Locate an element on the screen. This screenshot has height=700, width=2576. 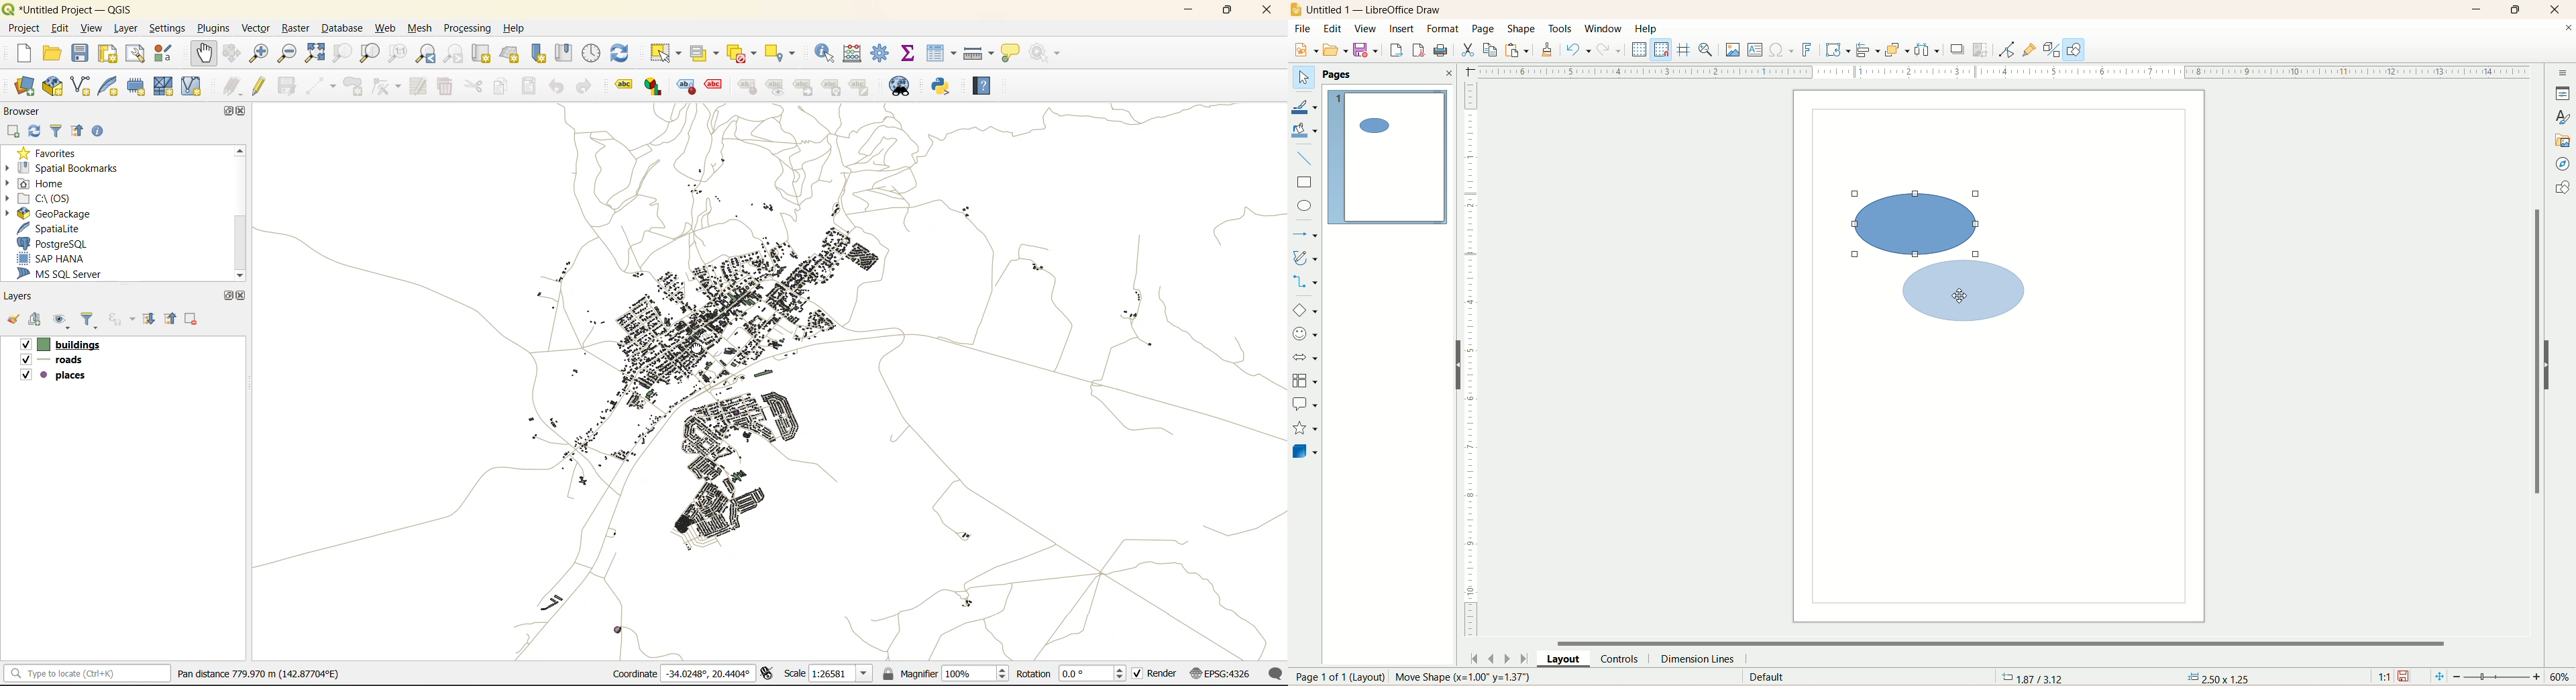
navigator is located at coordinates (2565, 165).